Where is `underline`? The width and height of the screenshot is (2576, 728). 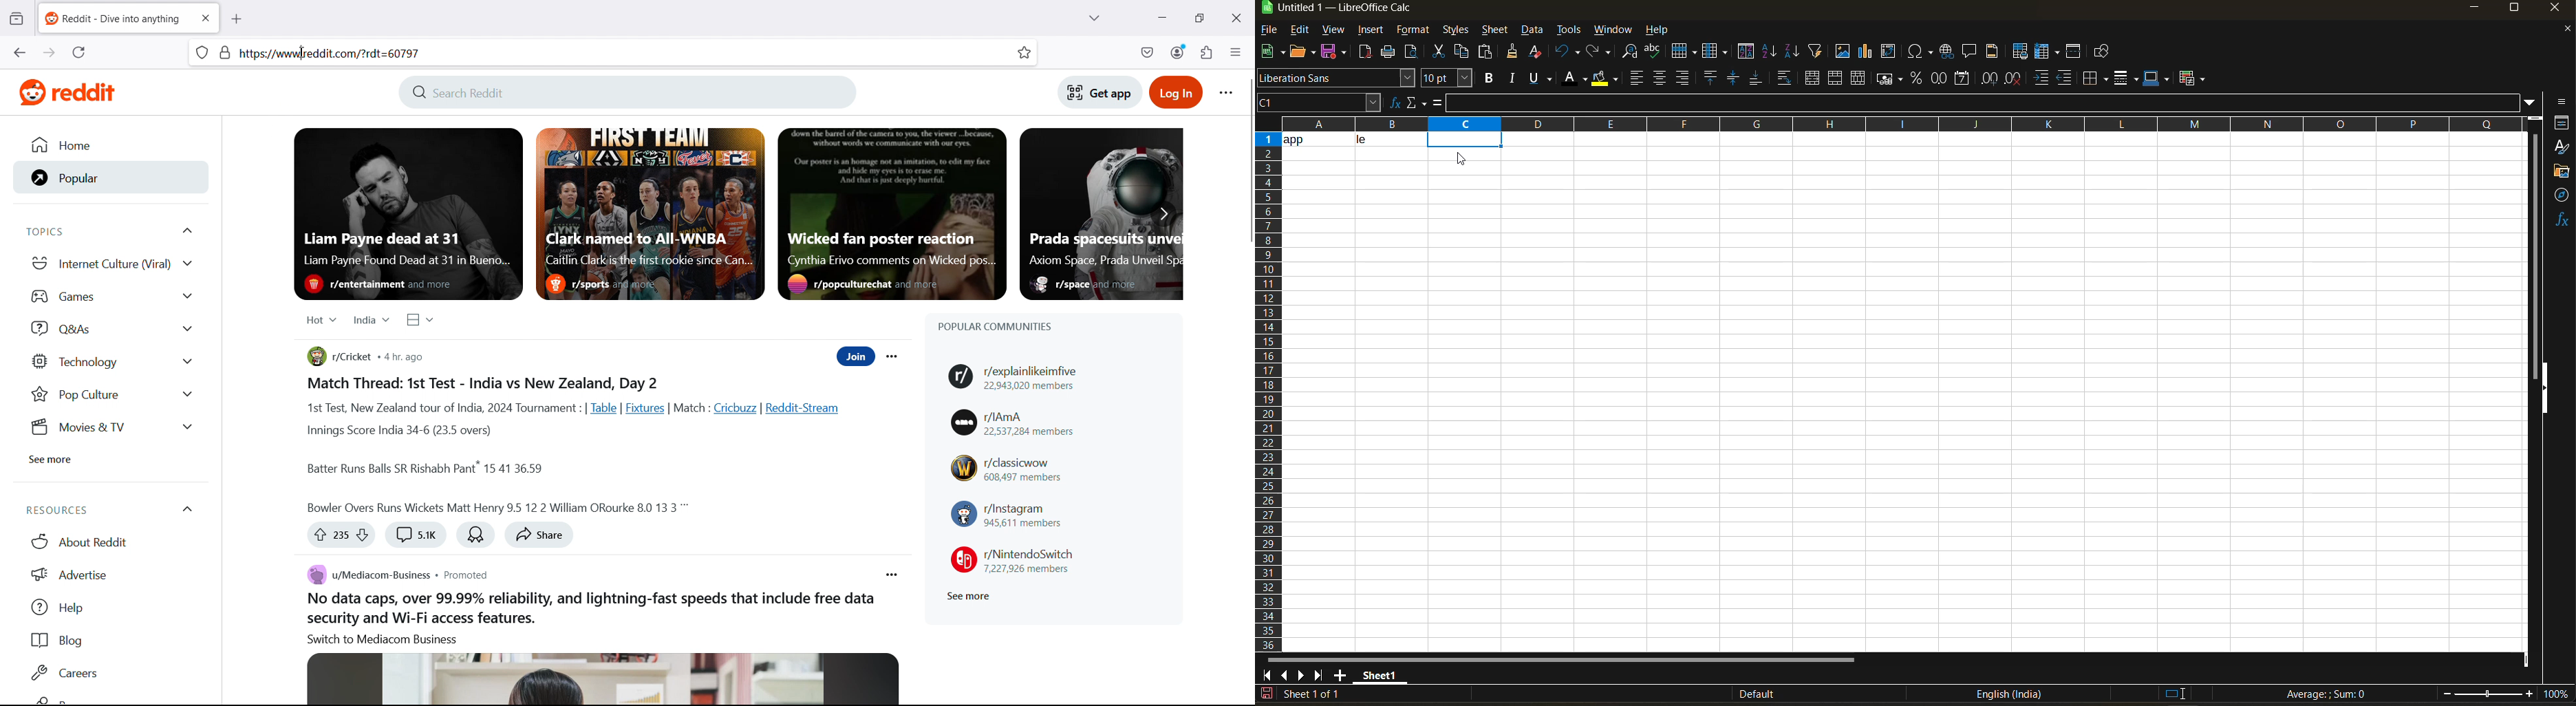 underline is located at coordinates (1544, 78).